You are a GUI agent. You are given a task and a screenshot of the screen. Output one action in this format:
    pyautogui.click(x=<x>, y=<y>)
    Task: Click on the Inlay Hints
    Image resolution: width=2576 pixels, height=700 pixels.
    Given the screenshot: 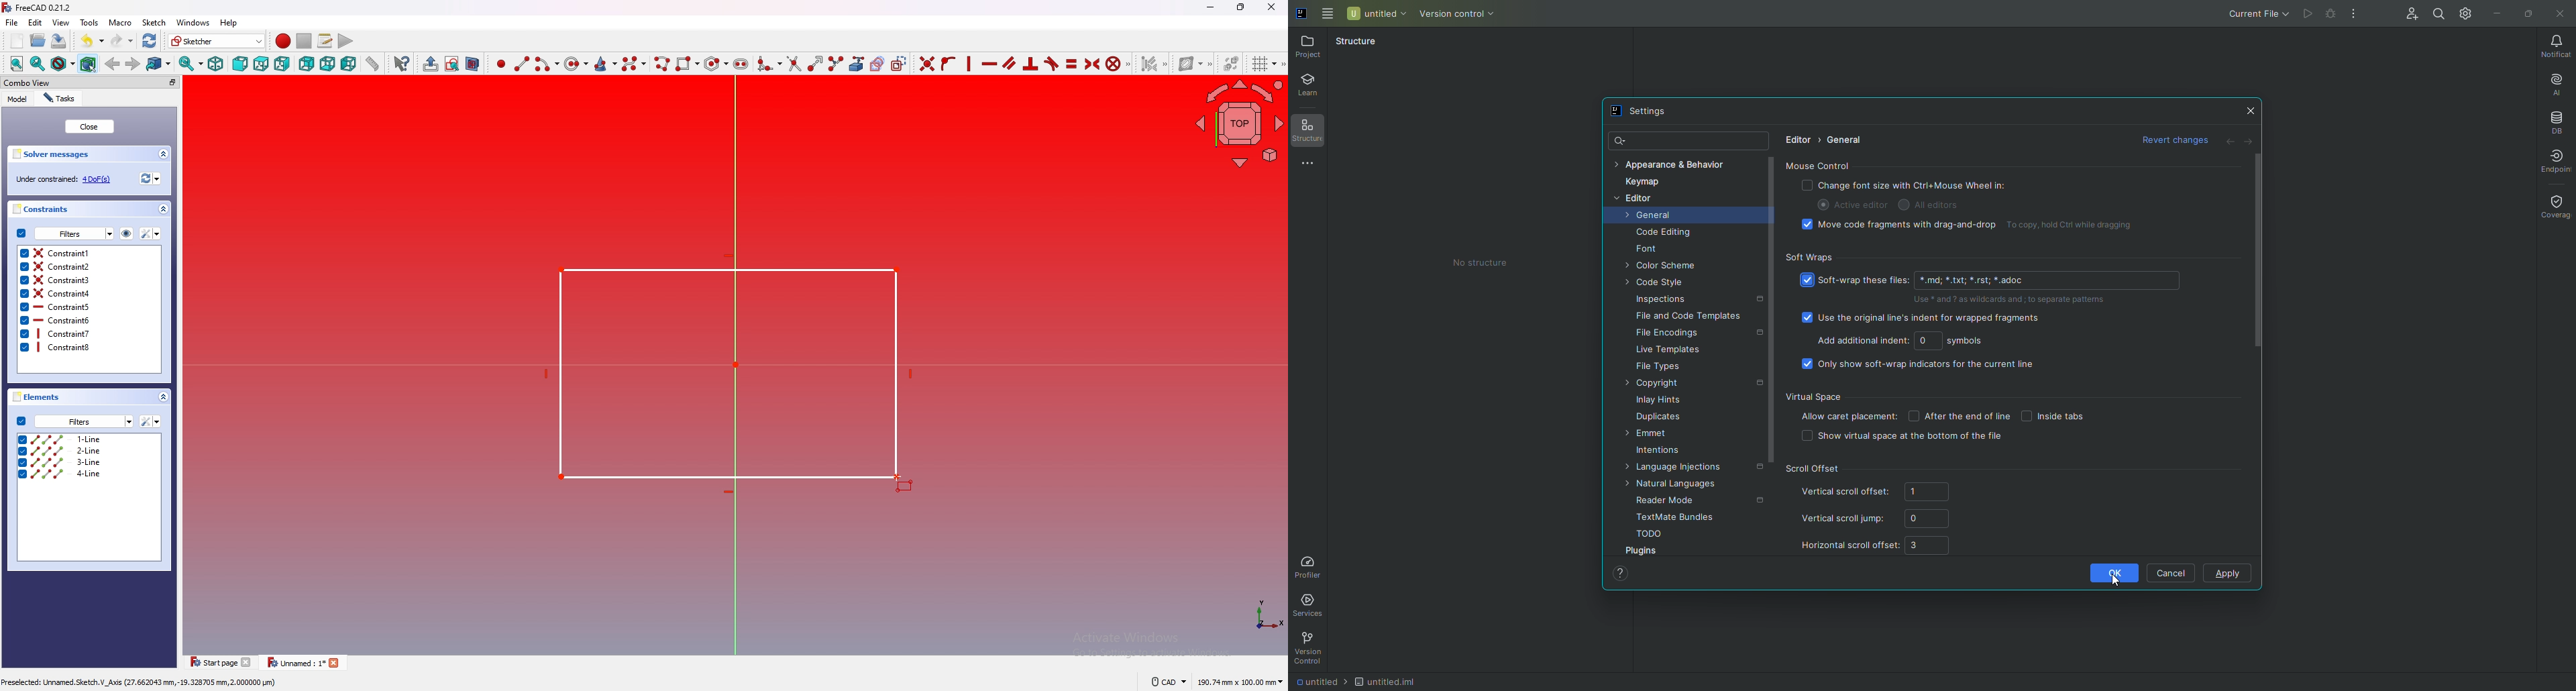 What is the action you would take?
    pyautogui.click(x=1660, y=400)
    